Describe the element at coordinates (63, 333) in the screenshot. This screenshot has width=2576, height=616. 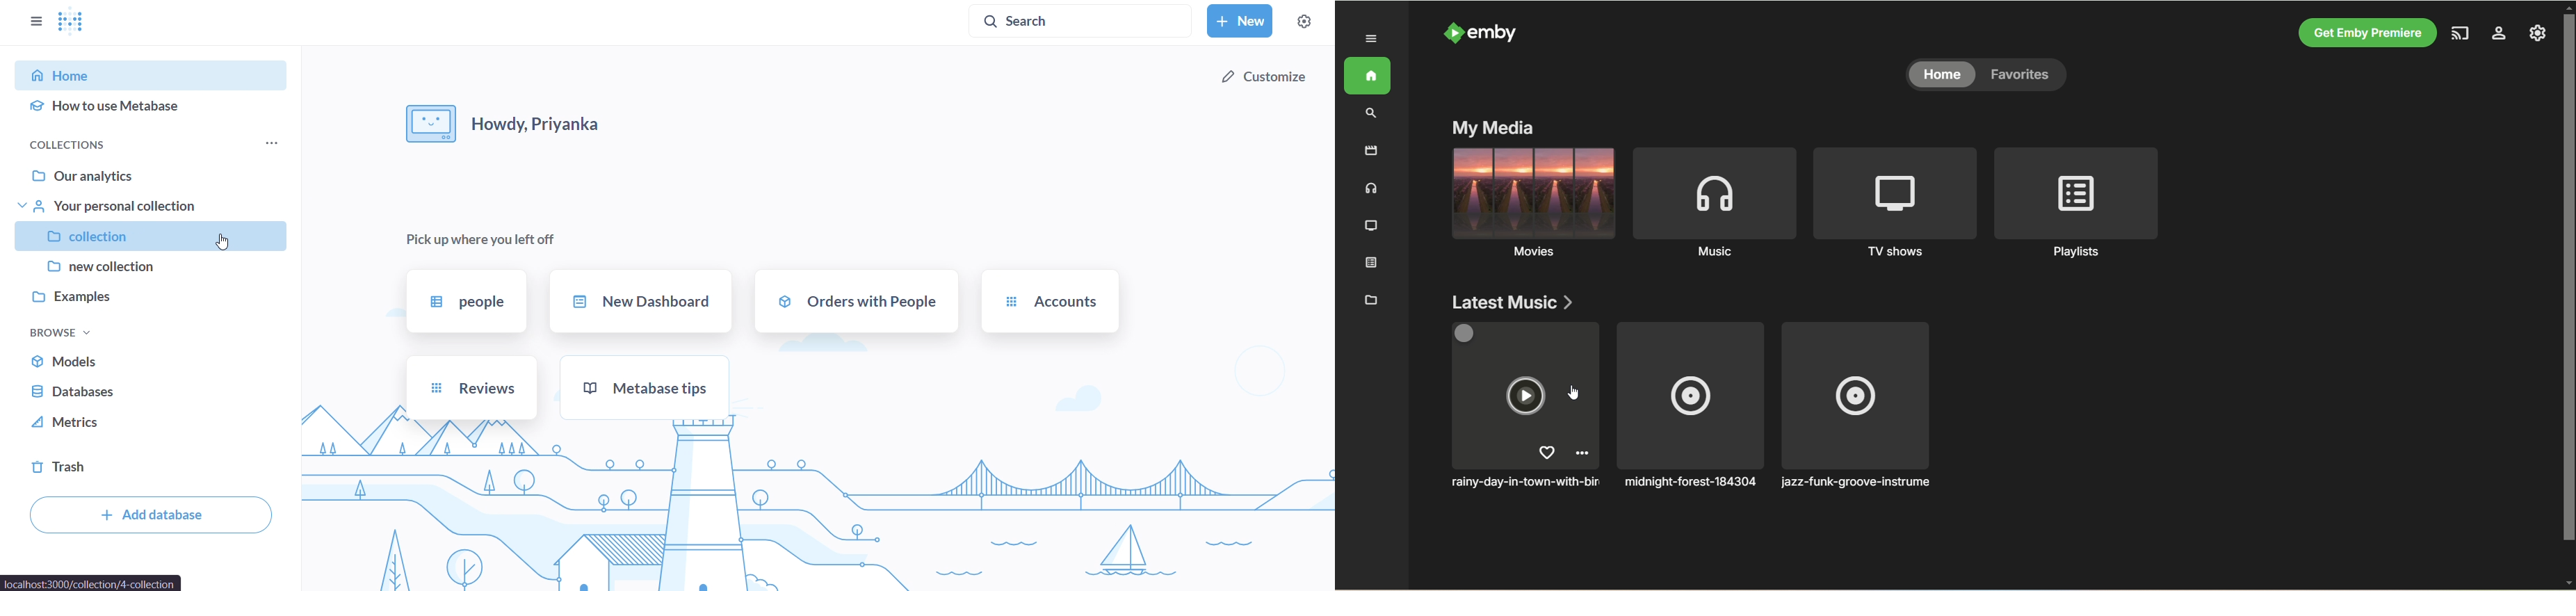
I see `browse` at that location.